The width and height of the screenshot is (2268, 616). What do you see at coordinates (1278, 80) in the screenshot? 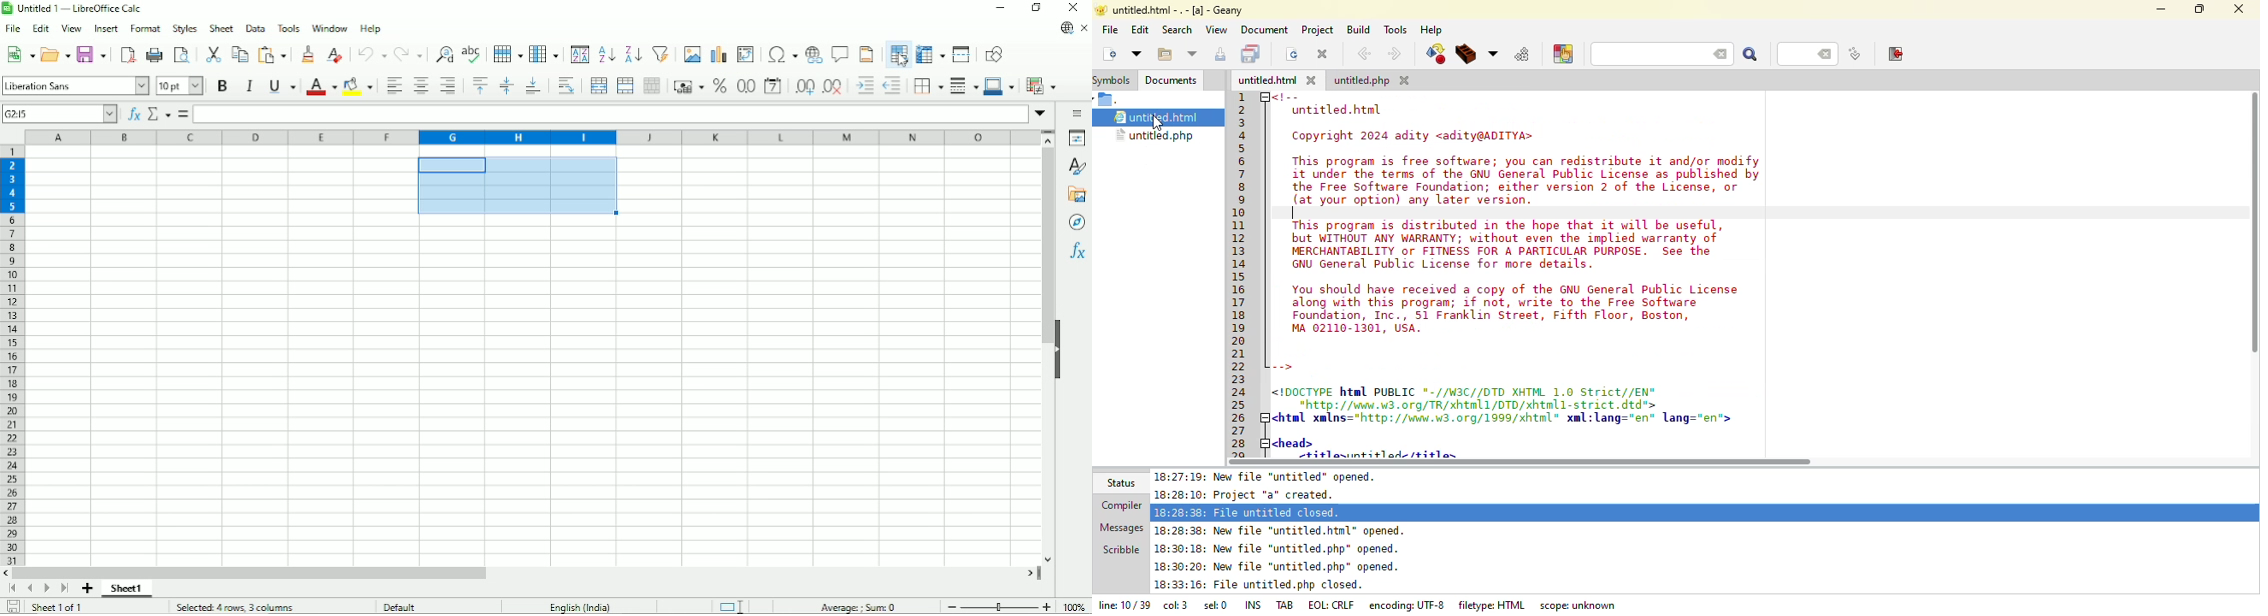
I see `untitled. html` at bounding box center [1278, 80].